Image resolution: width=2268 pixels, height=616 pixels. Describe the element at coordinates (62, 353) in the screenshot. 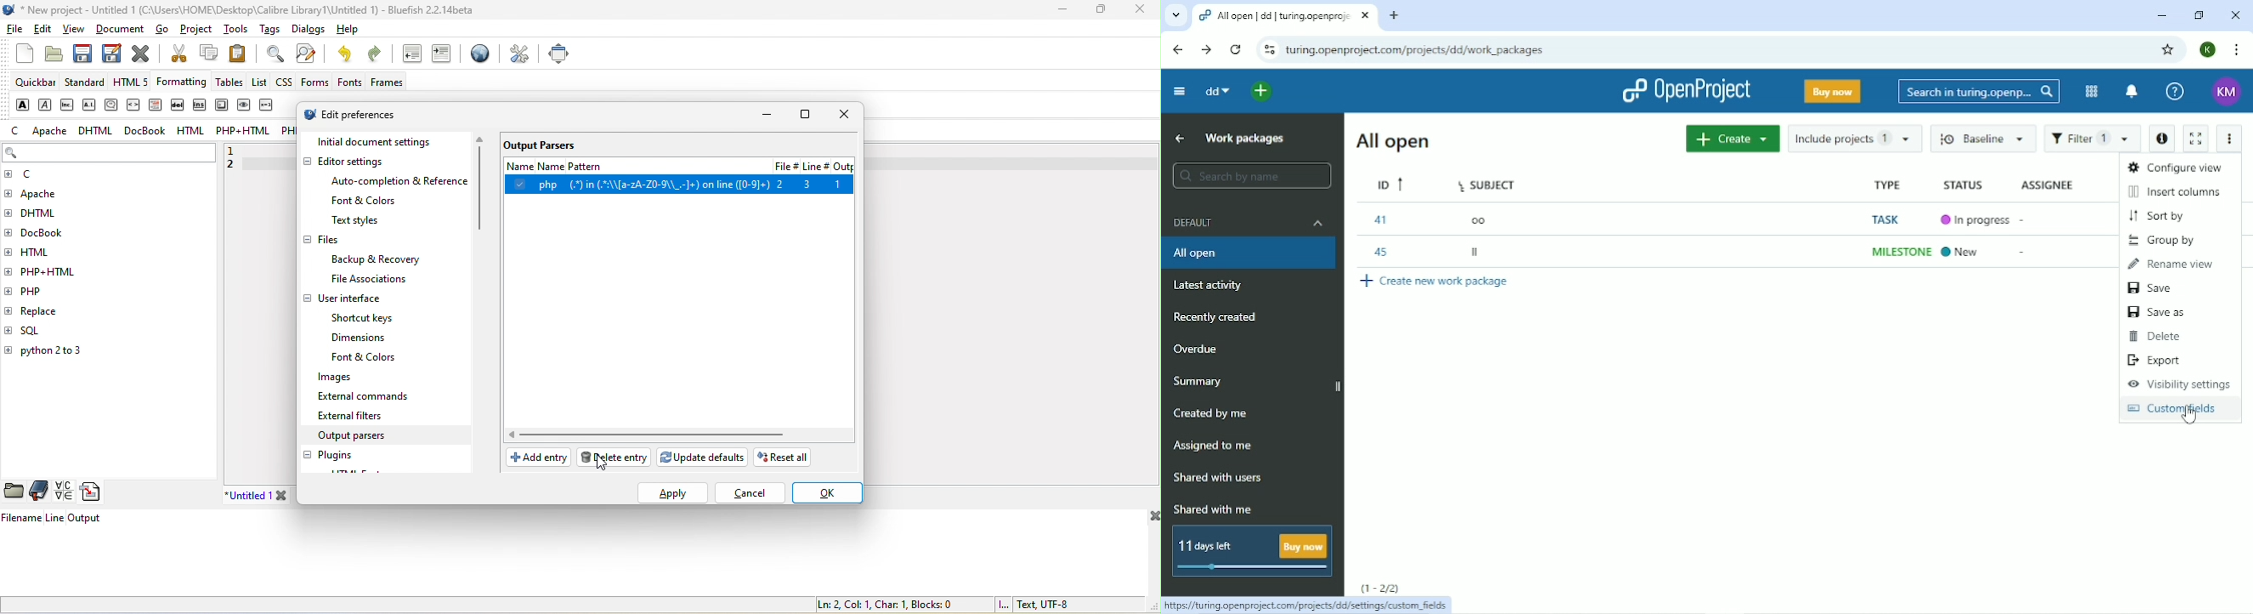

I see `python 2 to 3` at that location.